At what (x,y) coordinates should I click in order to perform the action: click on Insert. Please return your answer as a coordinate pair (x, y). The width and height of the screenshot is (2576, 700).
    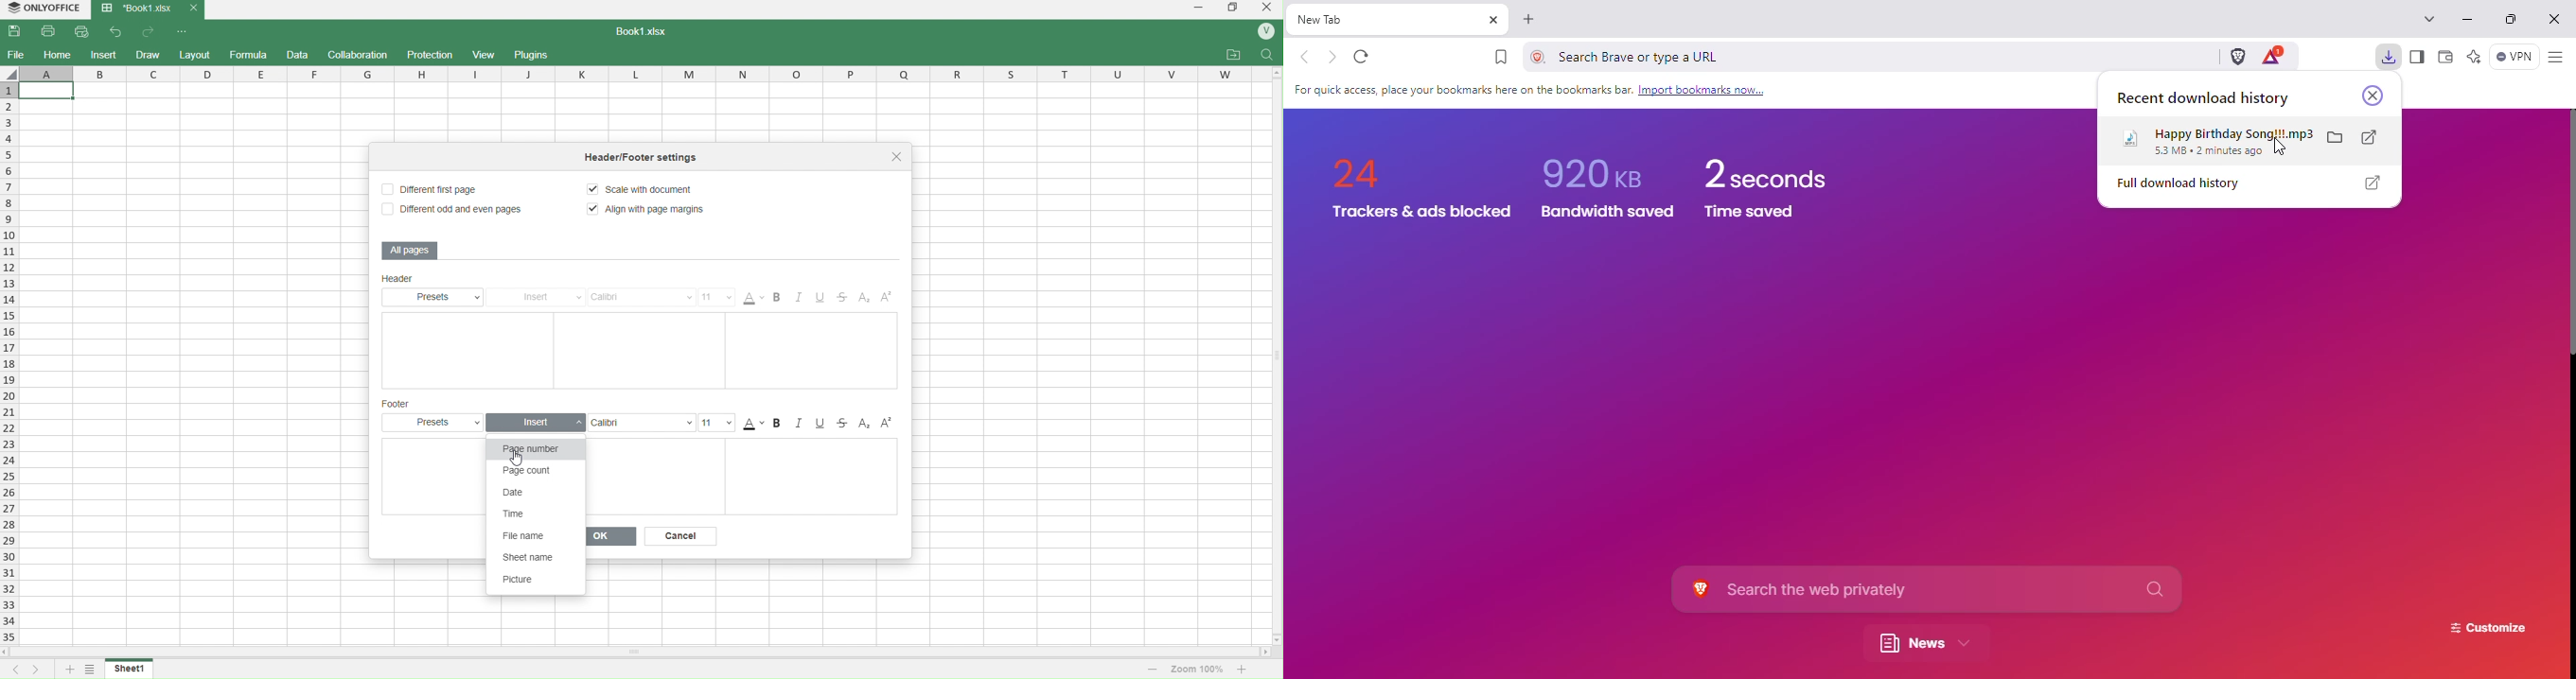
    Looking at the image, I should click on (541, 297).